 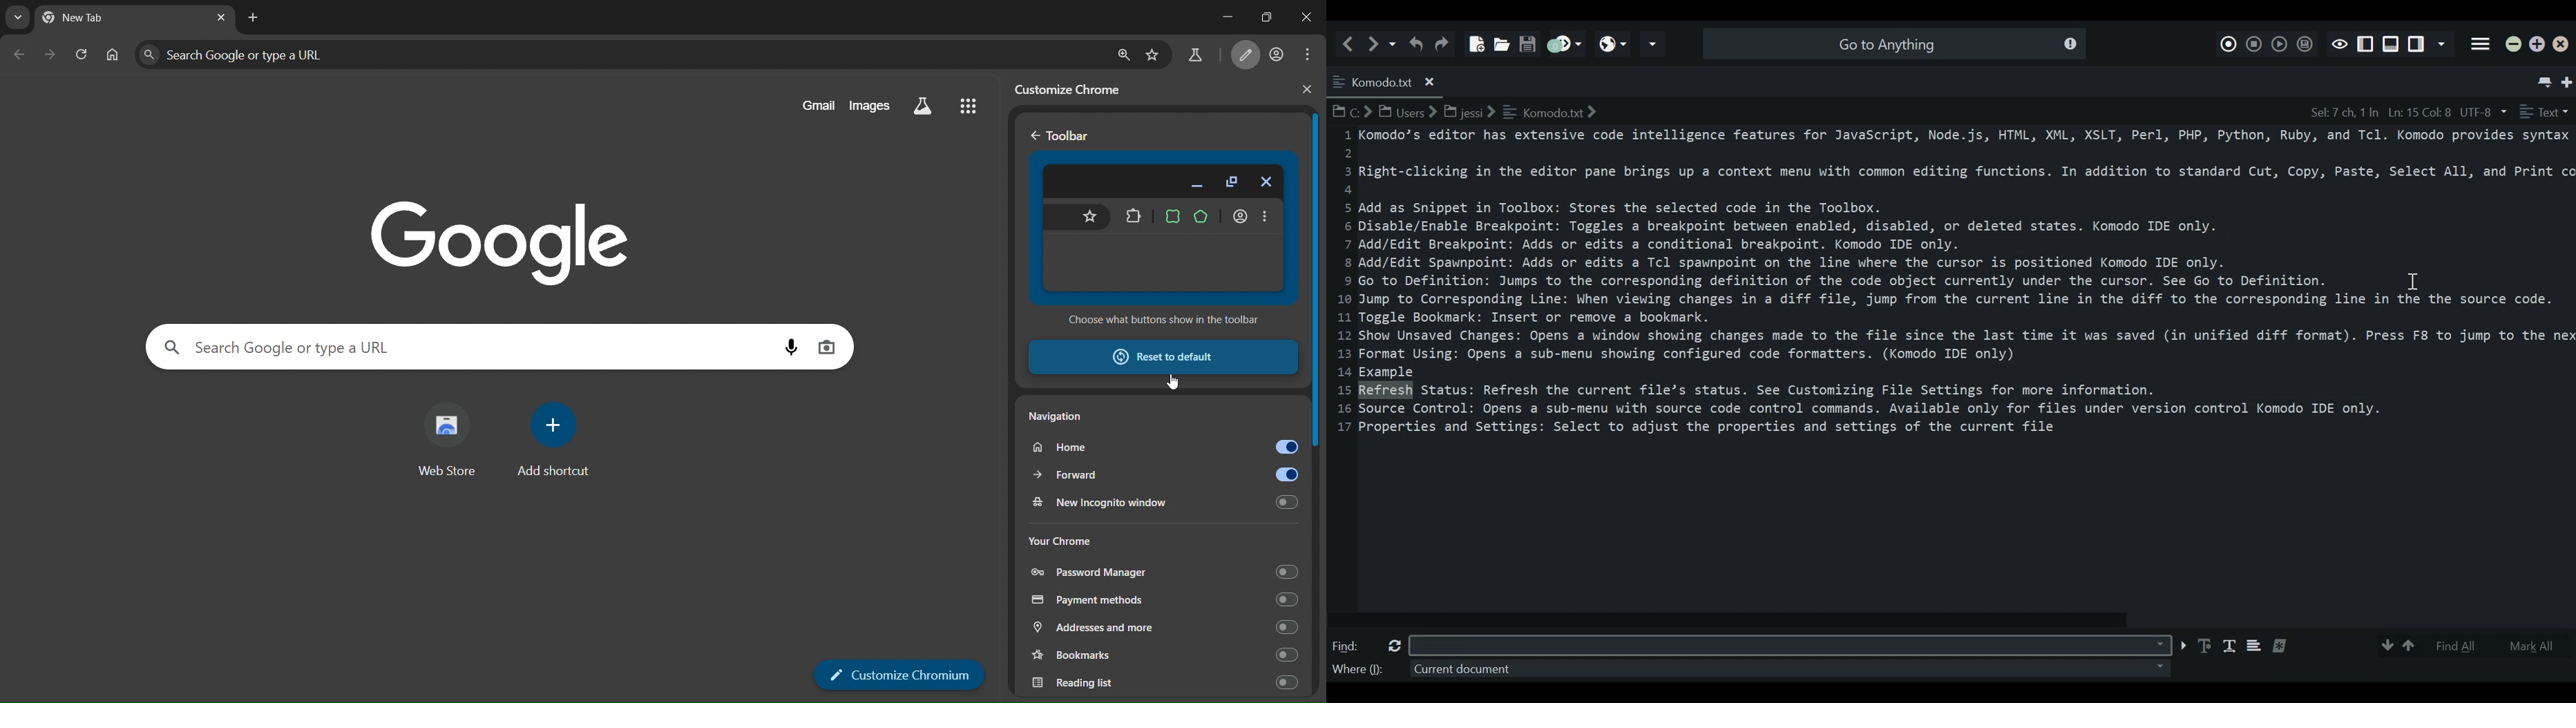 I want to click on image with google text, so click(x=511, y=236).